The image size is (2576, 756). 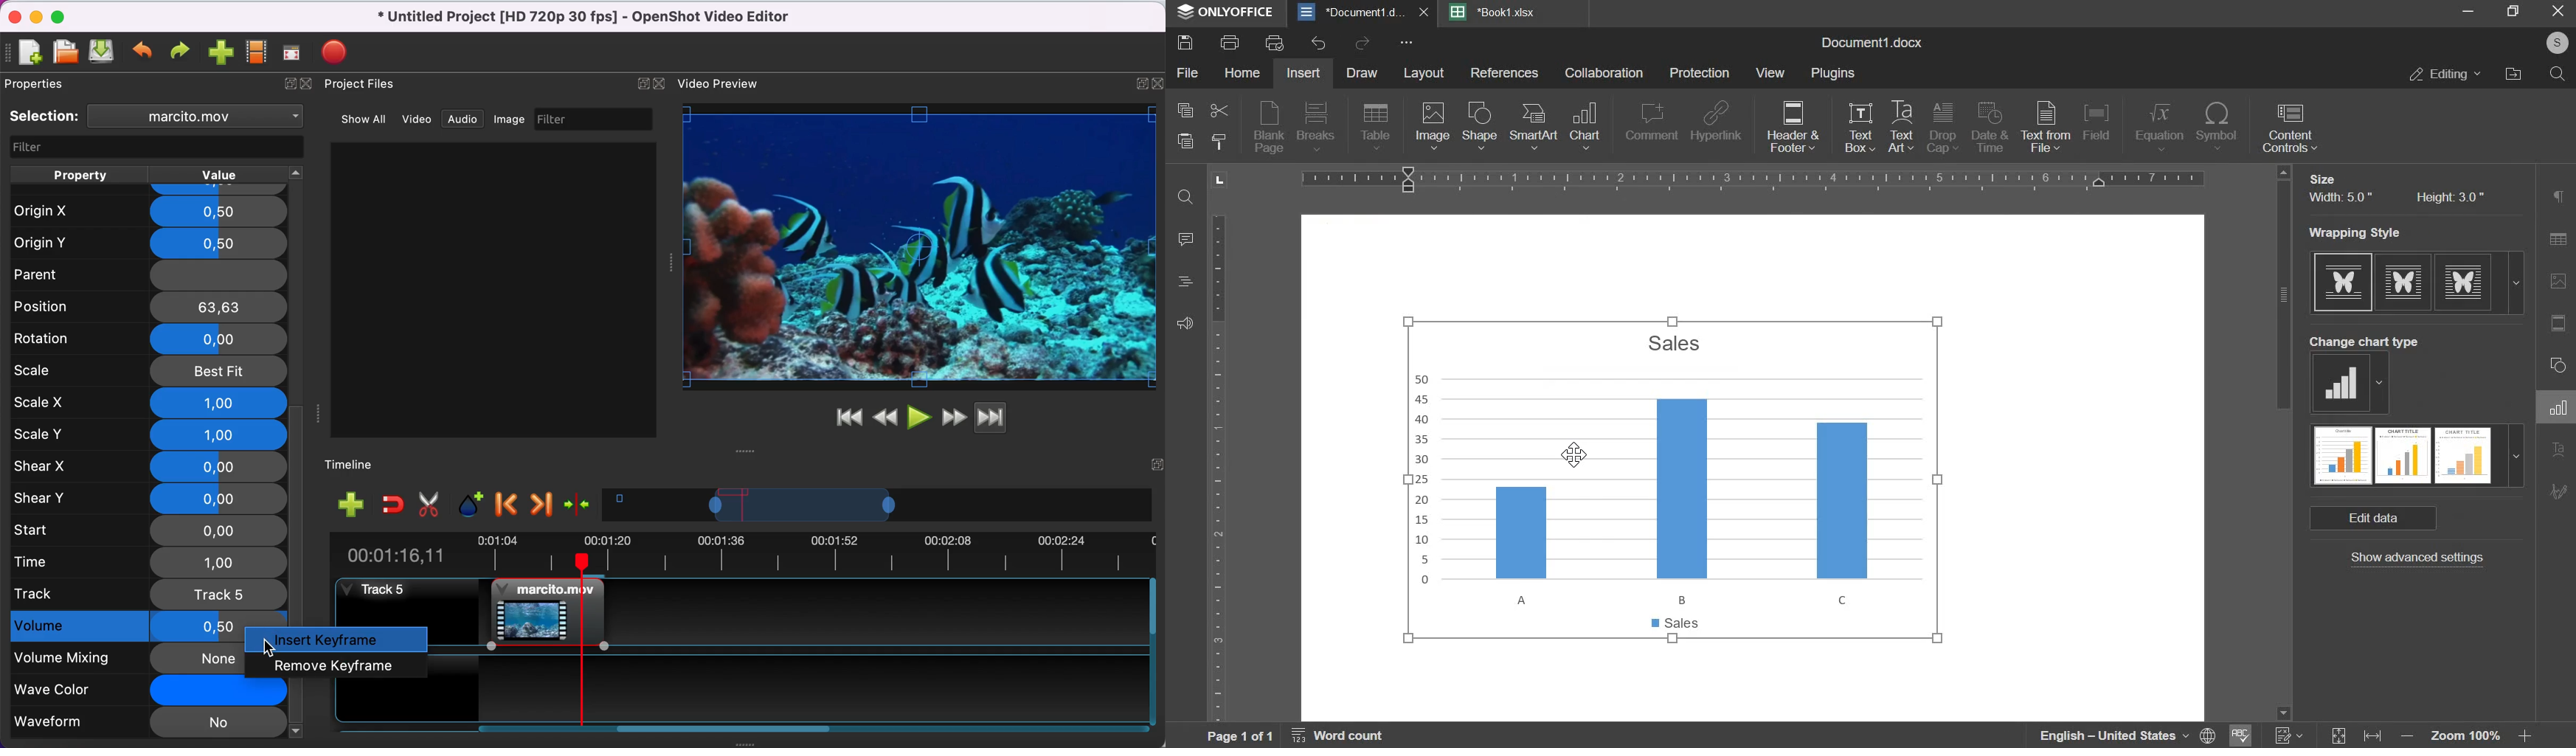 I want to click on print preview, so click(x=1276, y=42).